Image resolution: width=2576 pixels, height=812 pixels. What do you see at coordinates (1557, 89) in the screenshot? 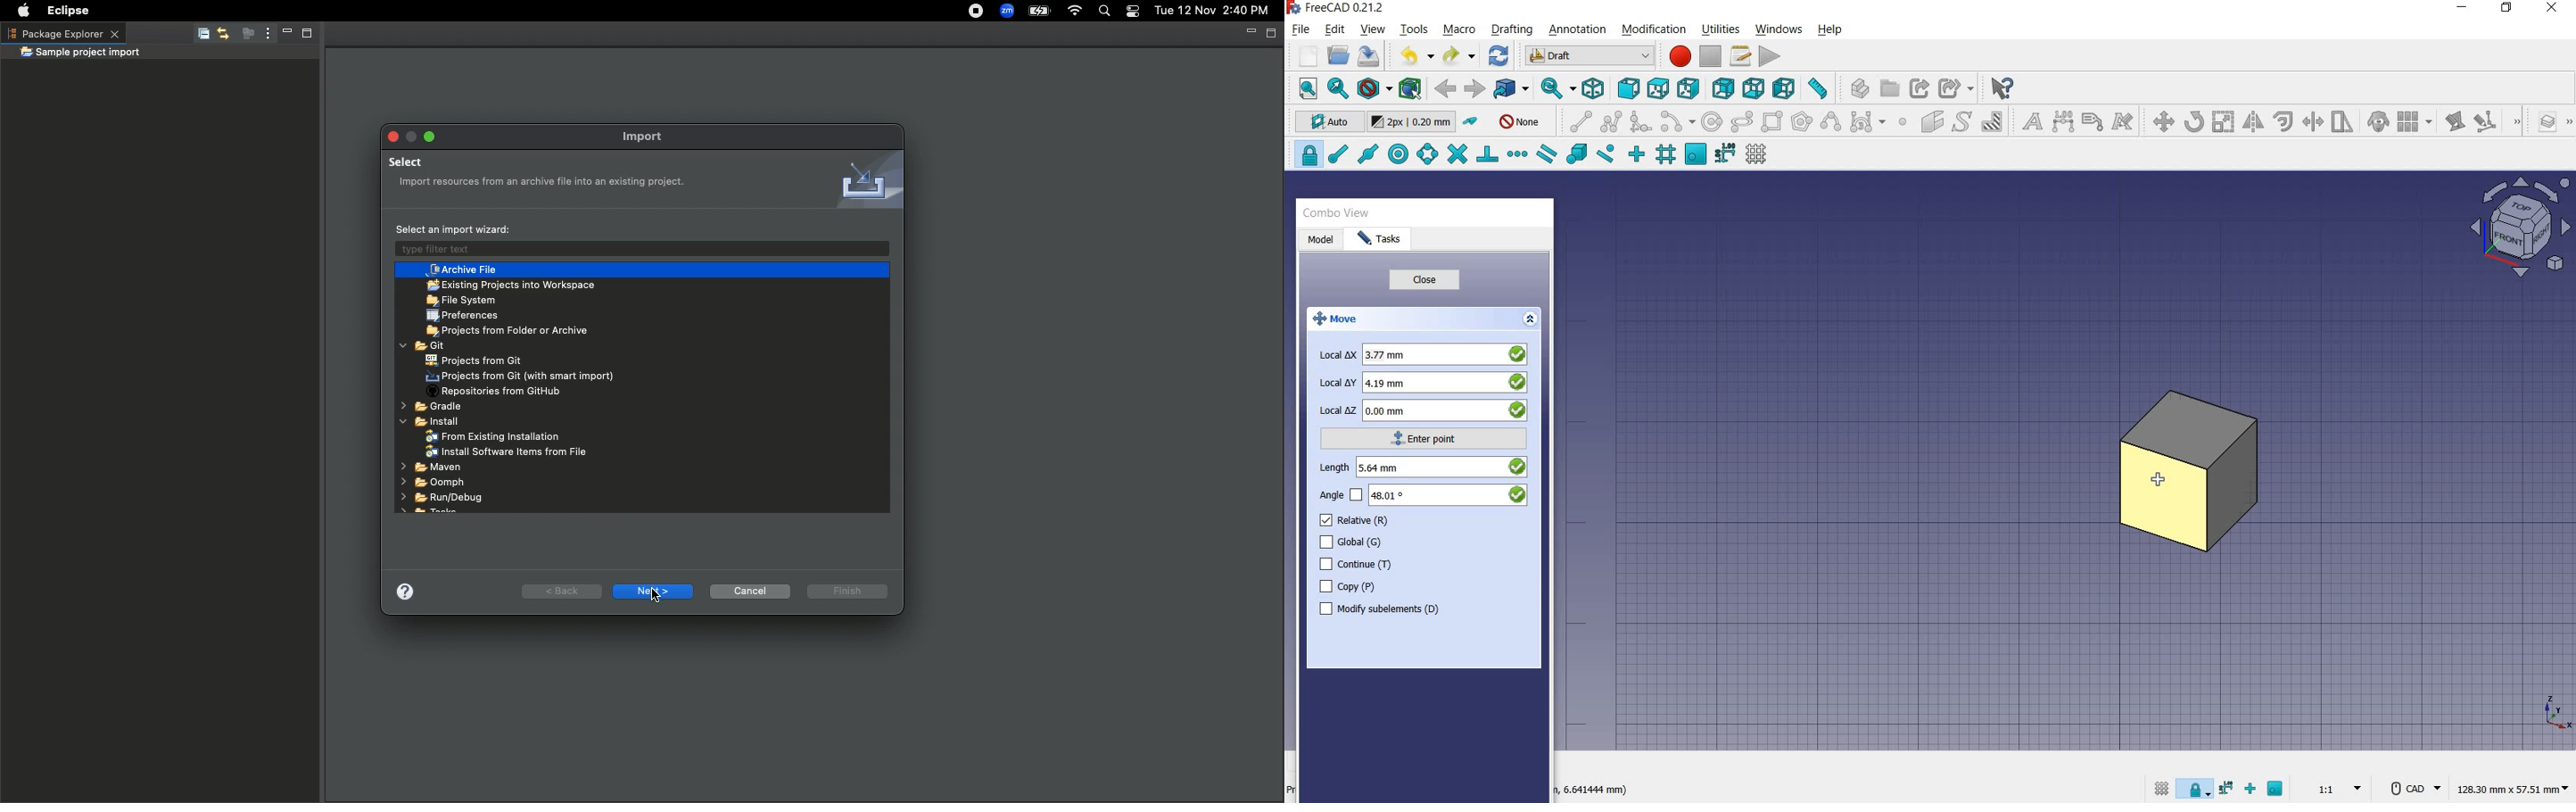
I see `sync view` at bounding box center [1557, 89].